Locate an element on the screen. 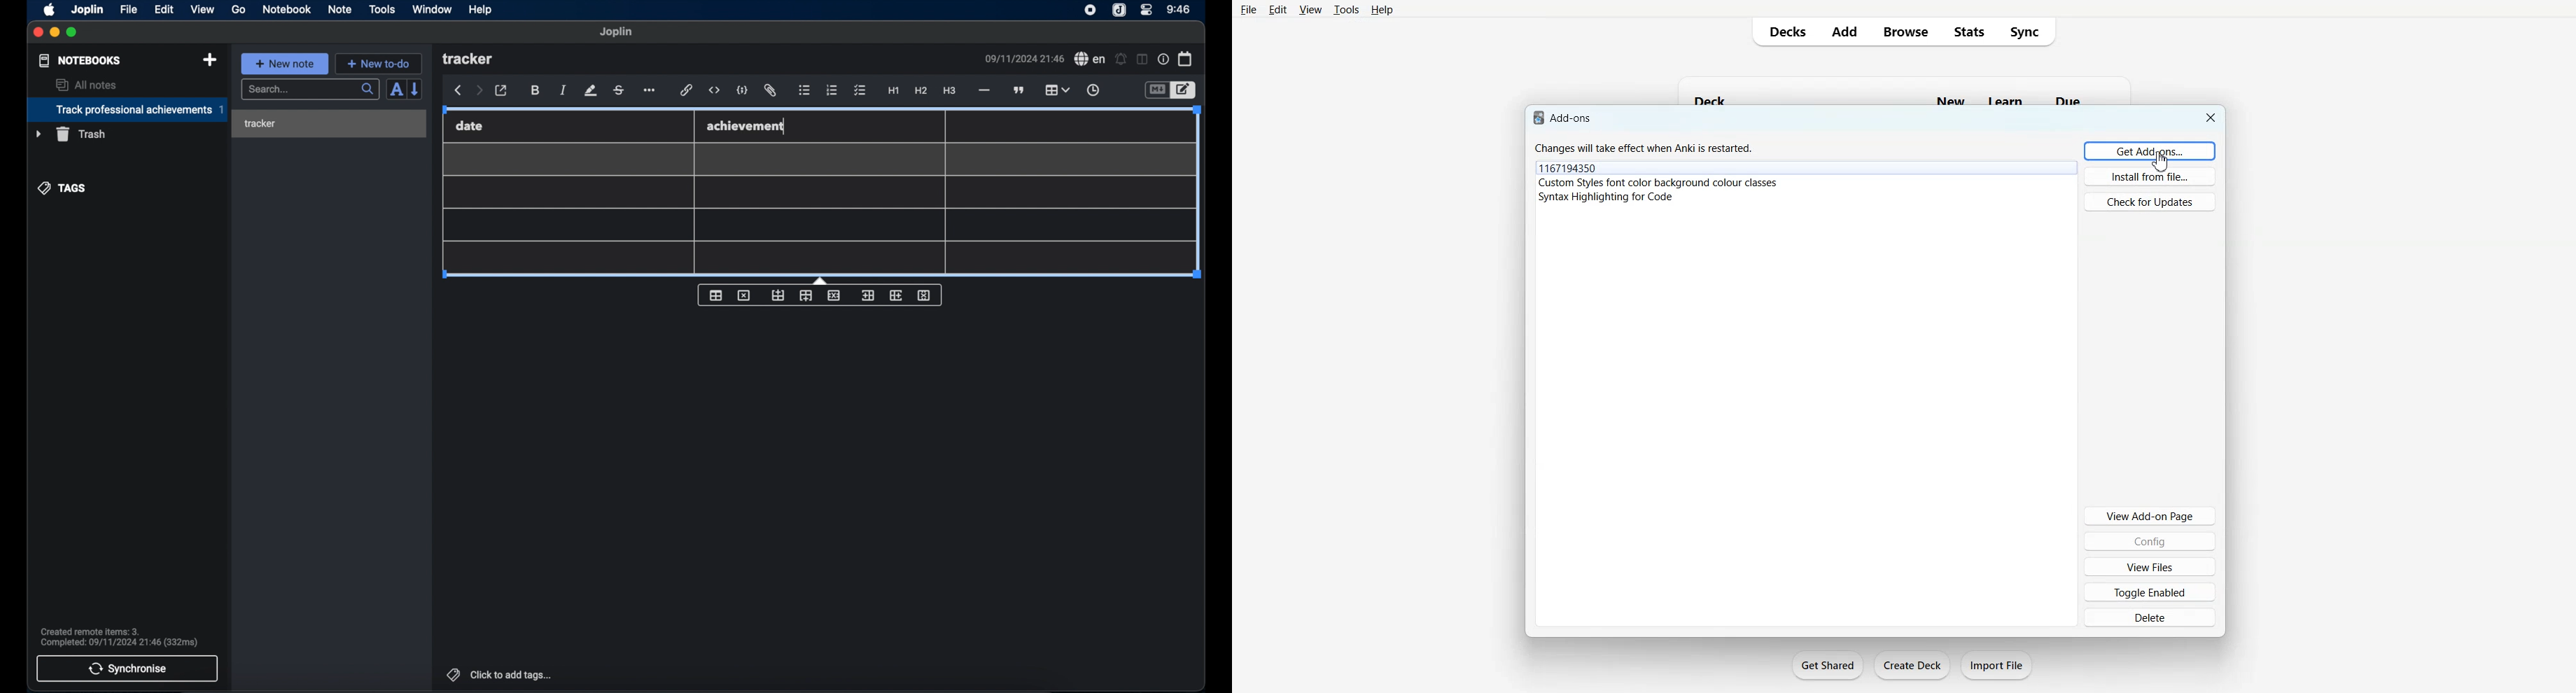  reverse sort order is located at coordinates (416, 89).